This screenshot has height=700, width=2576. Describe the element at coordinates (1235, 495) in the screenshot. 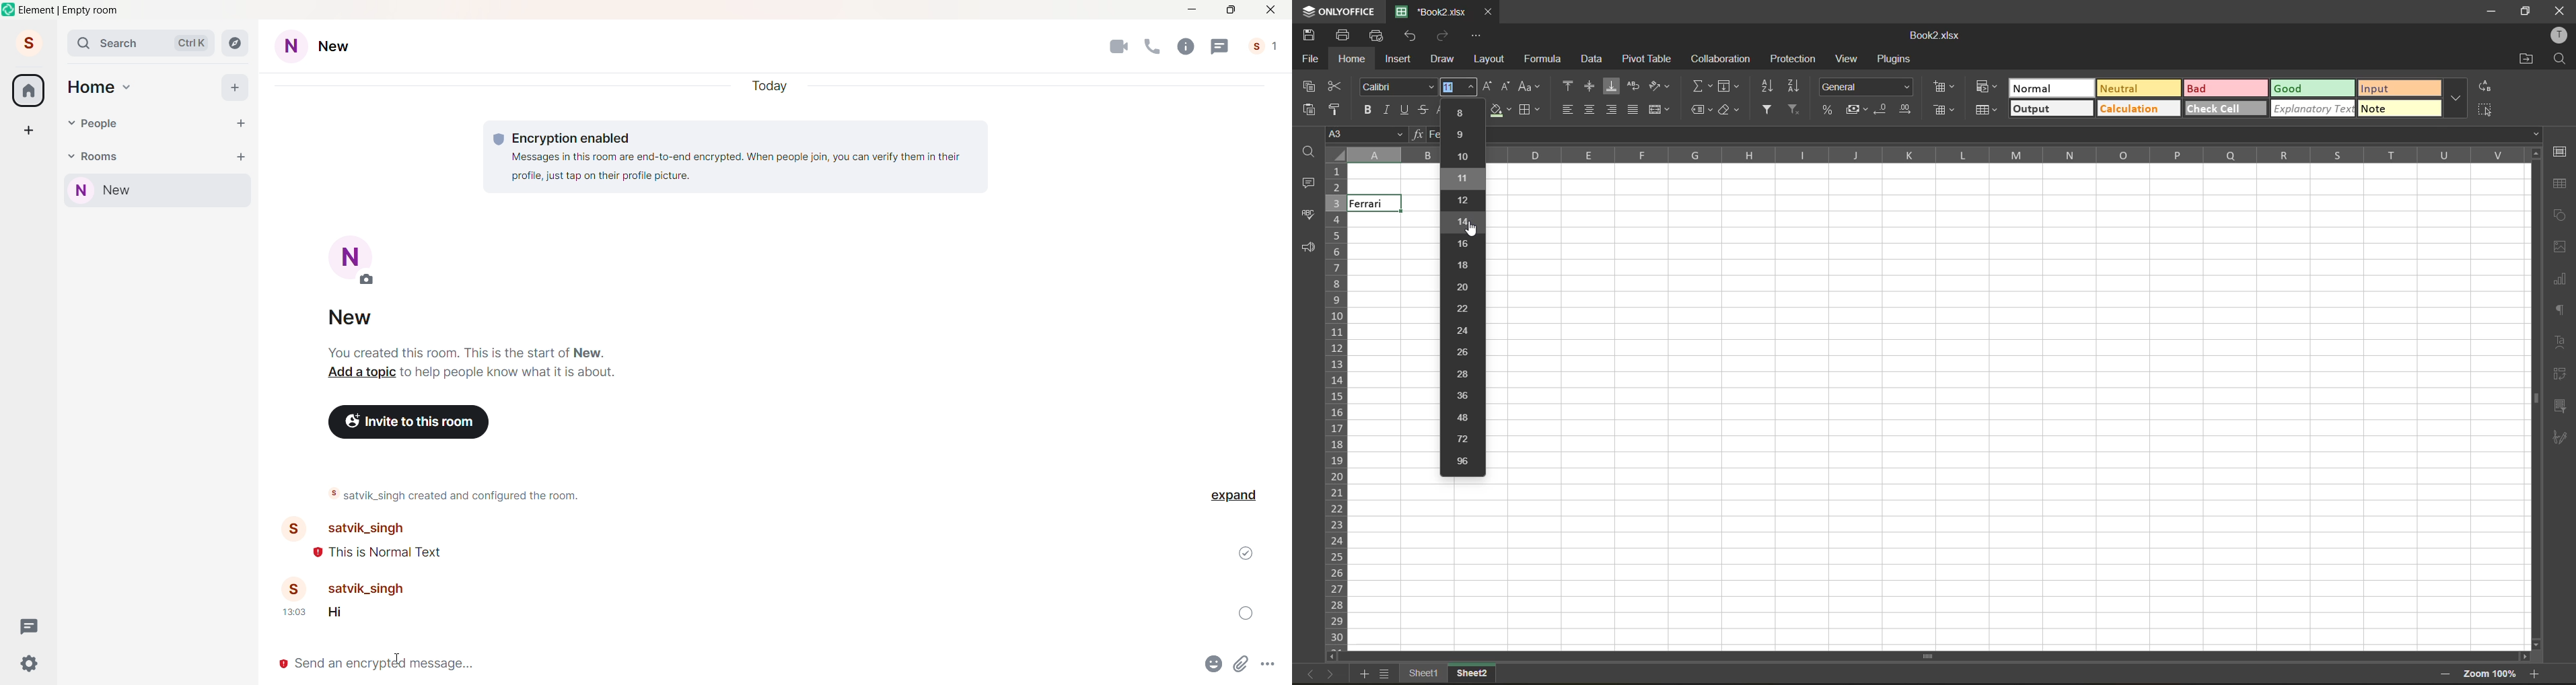

I see `Expand` at that location.